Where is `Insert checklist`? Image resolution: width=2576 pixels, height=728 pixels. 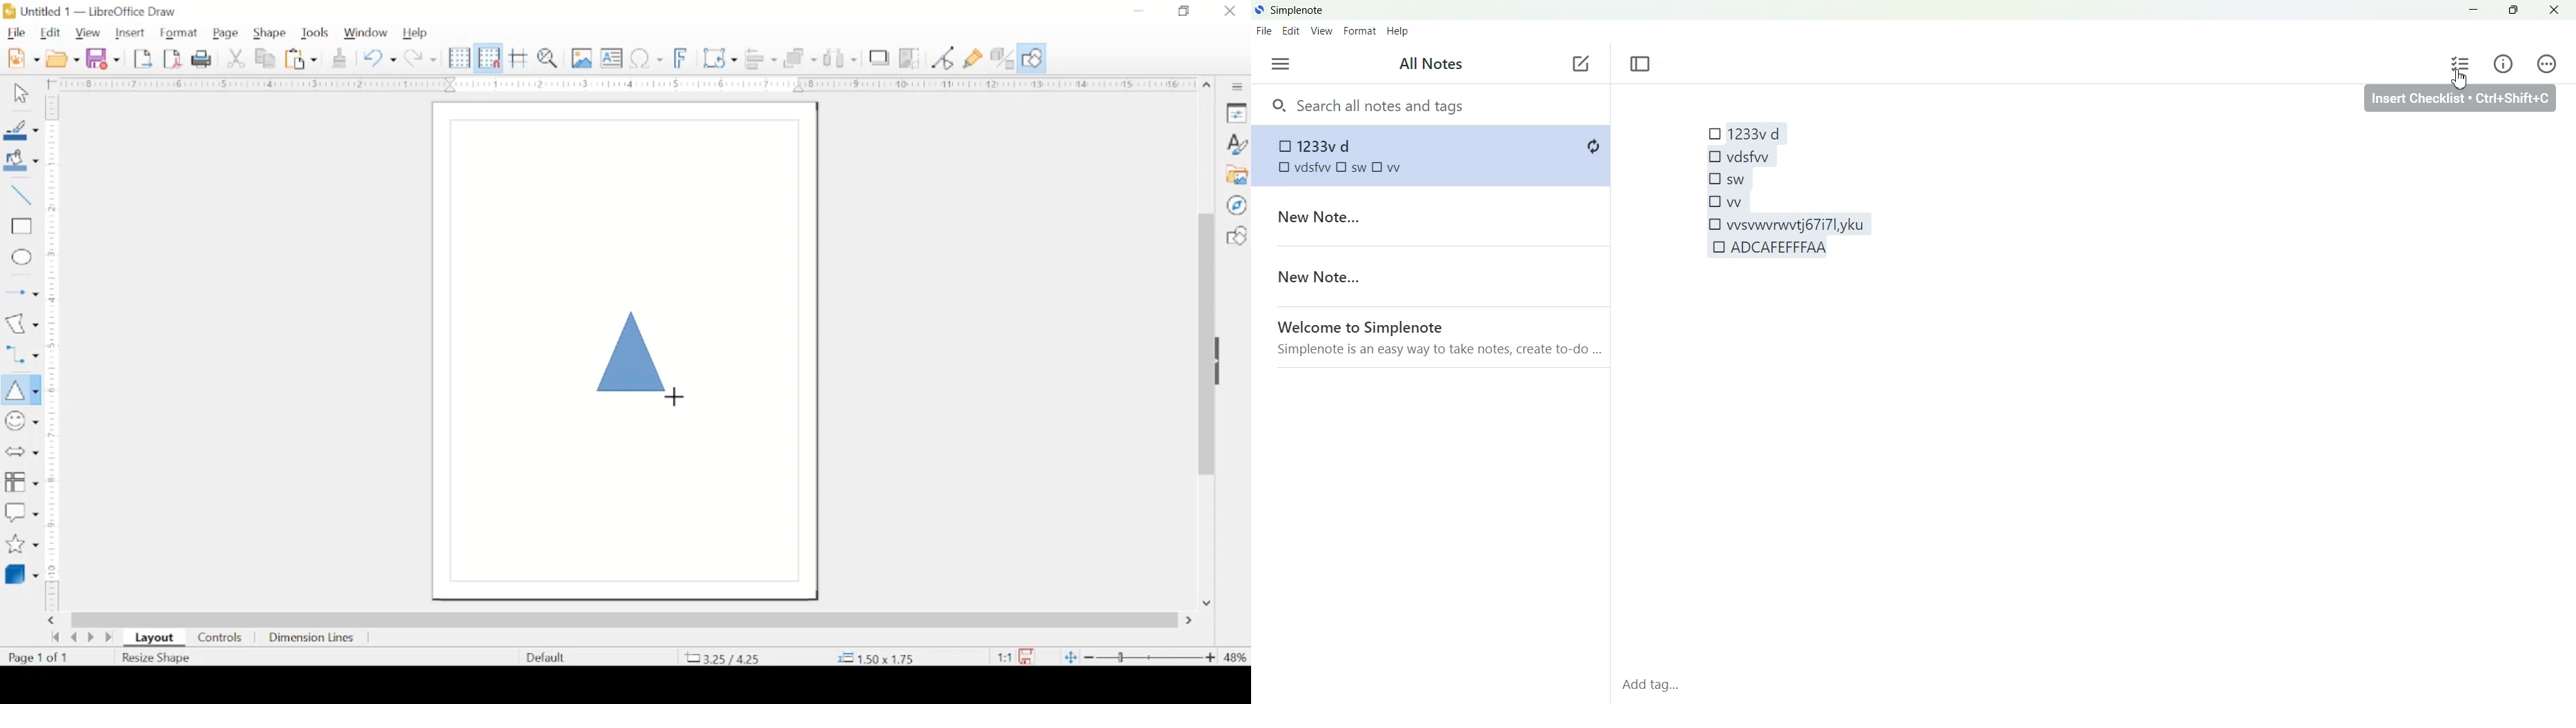
Insert checklist is located at coordinates (2459, 63).